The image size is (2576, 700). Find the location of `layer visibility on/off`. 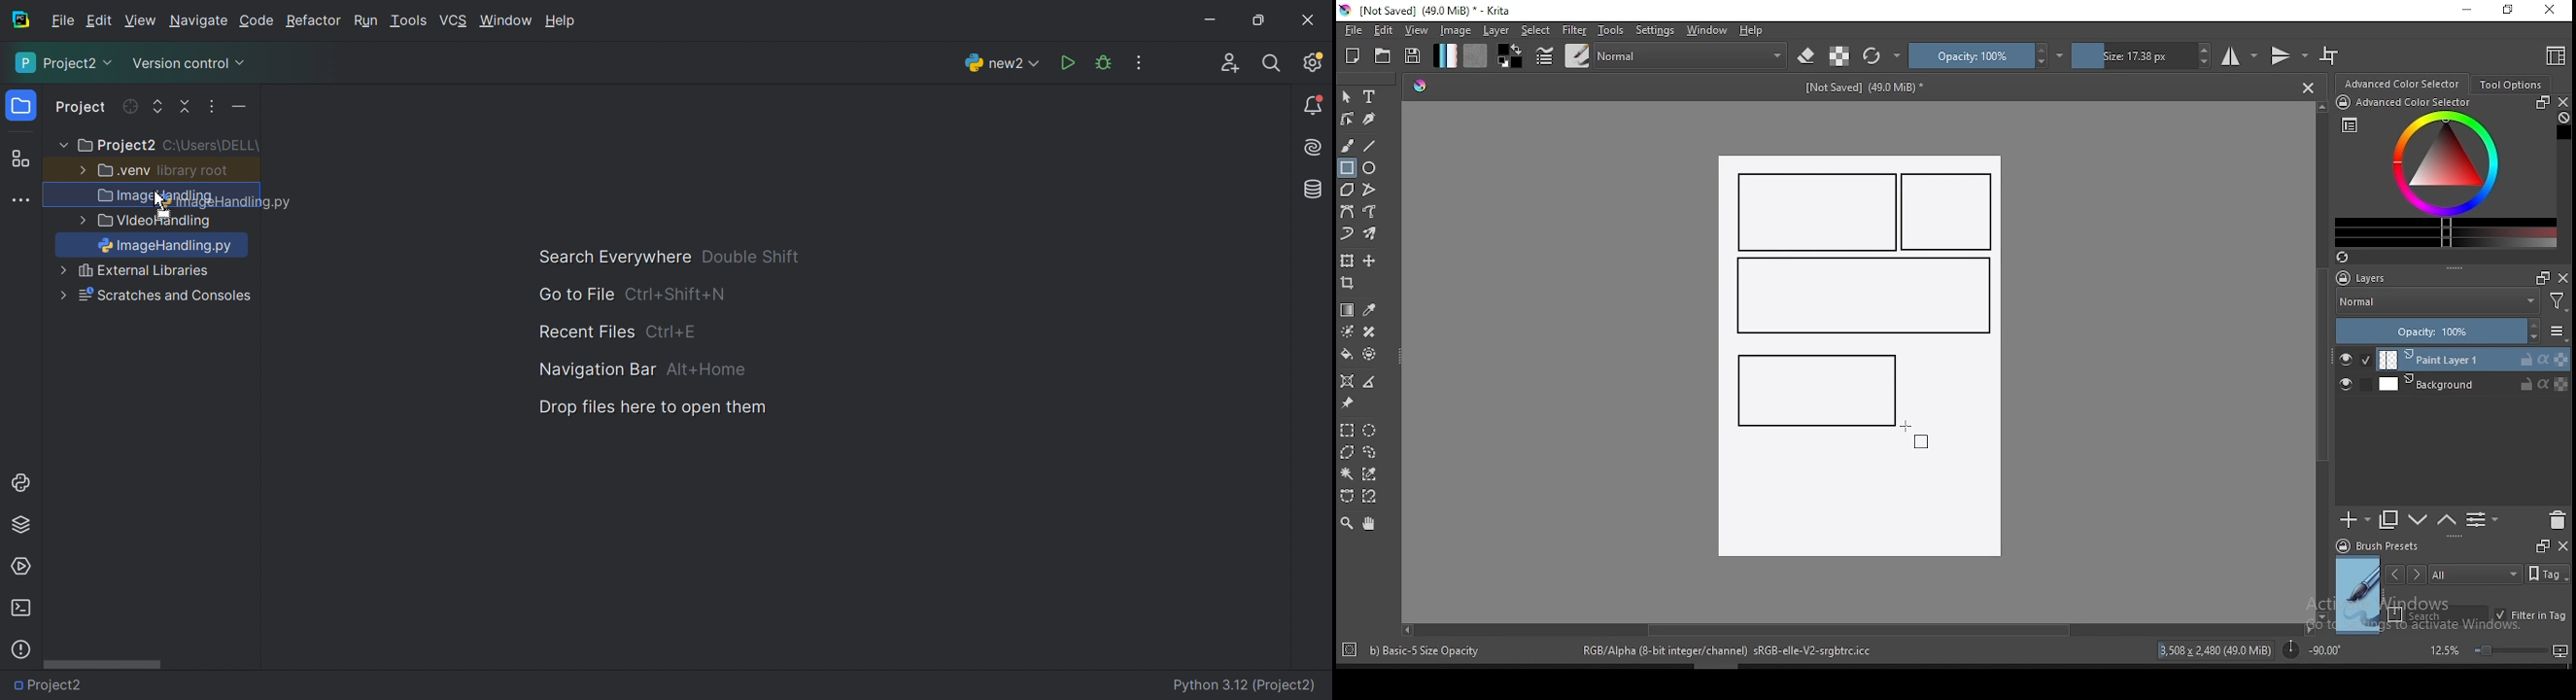

layer visibility on/off is located at coordinates (2355, 360).